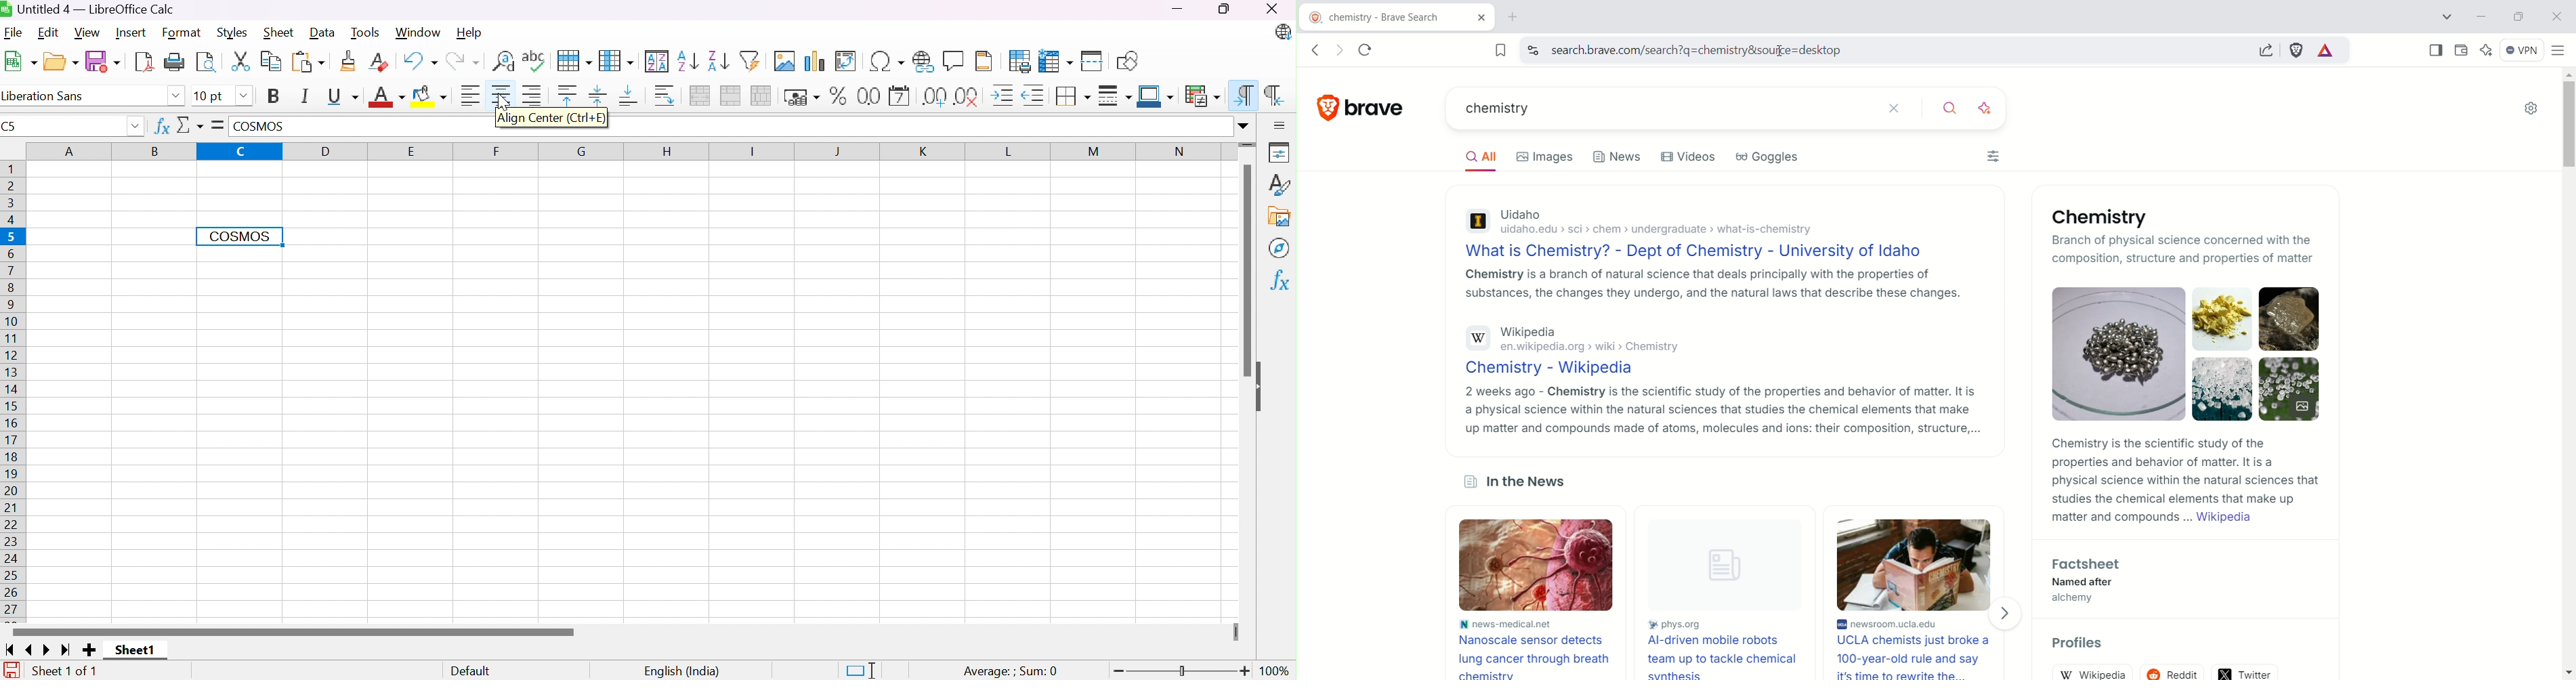 This screenshot has height=700, width=2576. I want to click on Insert Comment, so click(952, 61).